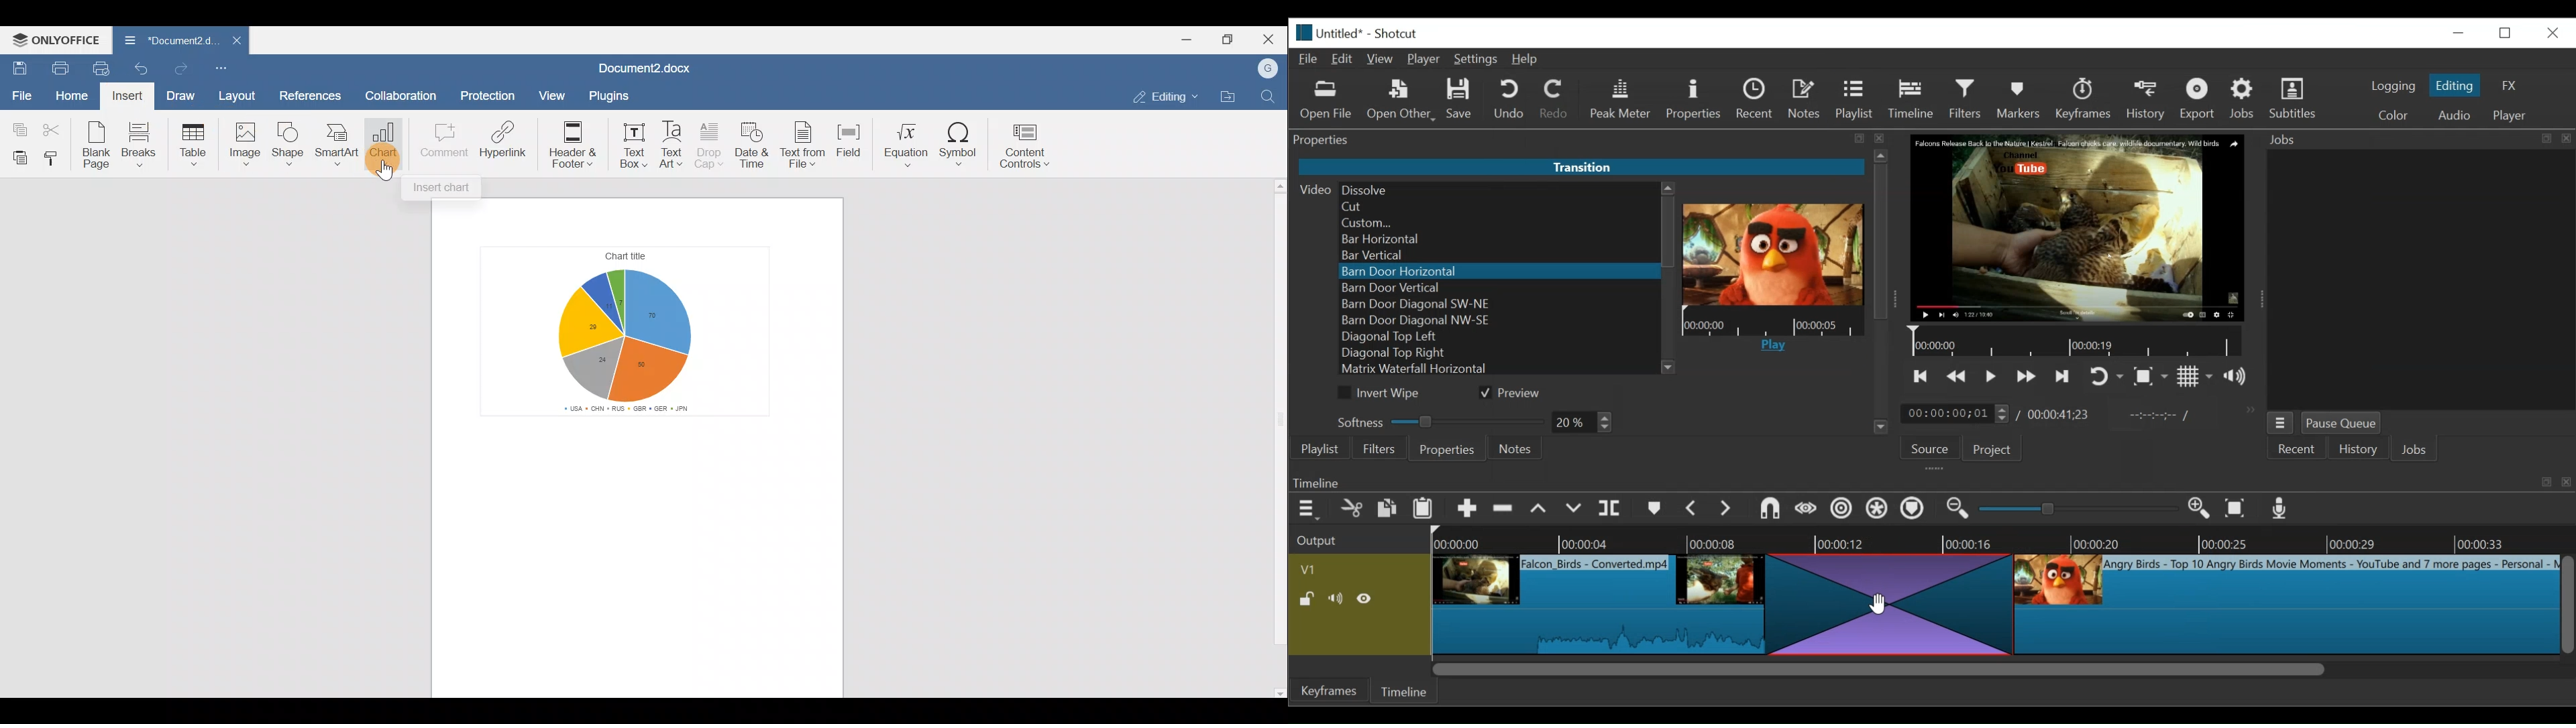 This screenshot has width=2576, height=728. I want to click on Project, so click(1997, 448).